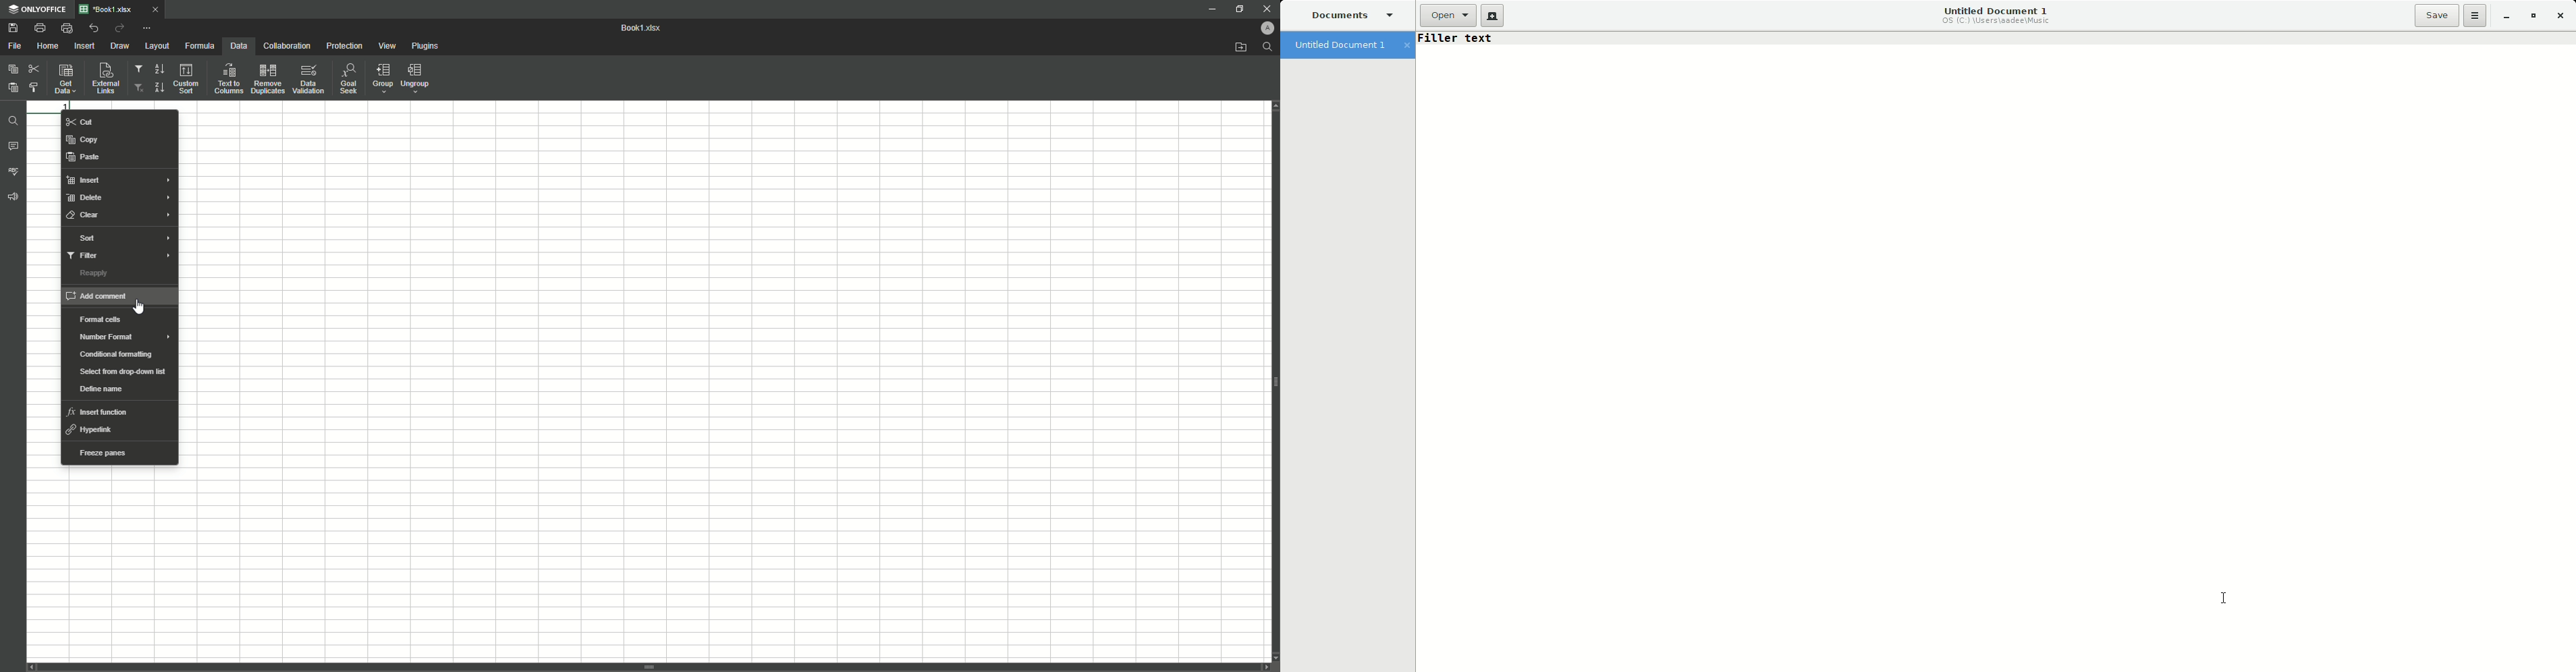  Describe the element at coordinates (85, 46) in the screenshot. I see `Insert` at that location.